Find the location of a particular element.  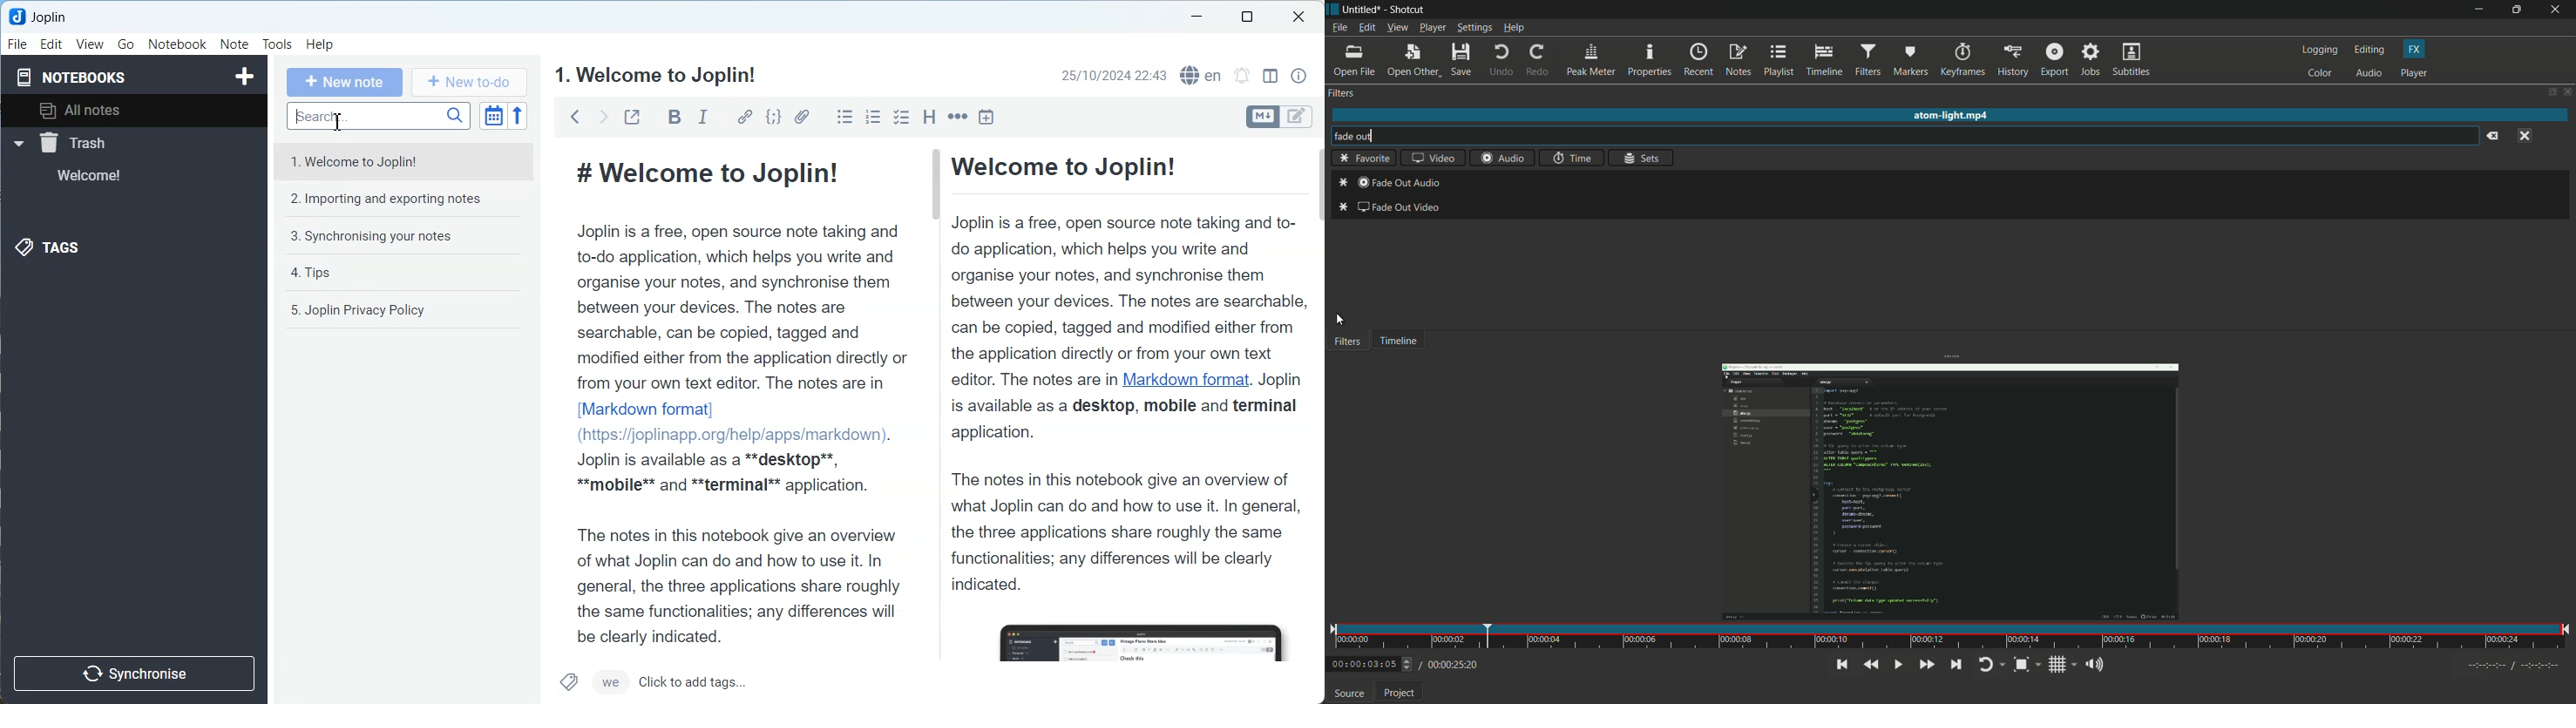

Vertical ScrollBar is located at coordinates (934, 325).